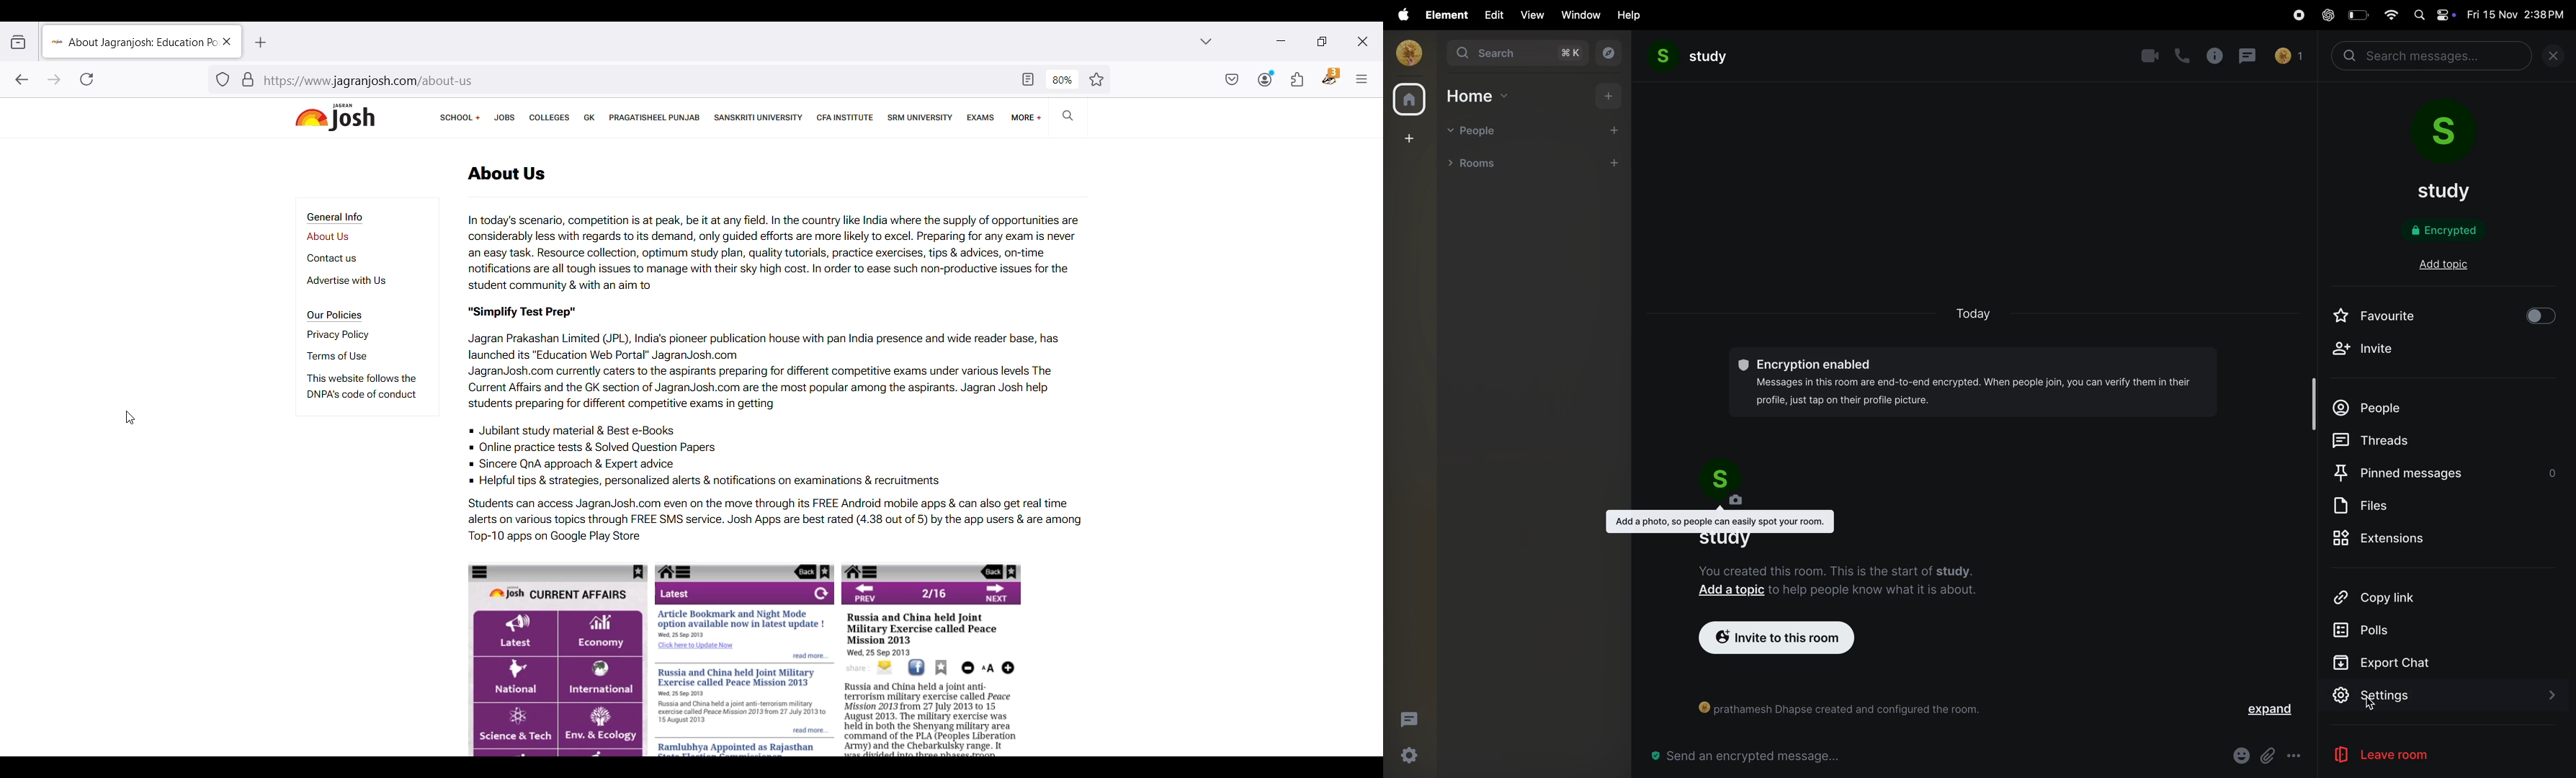 This screenshot has width=2576, height=784. I want to click on Bookmark this page, so click(1096, 80).